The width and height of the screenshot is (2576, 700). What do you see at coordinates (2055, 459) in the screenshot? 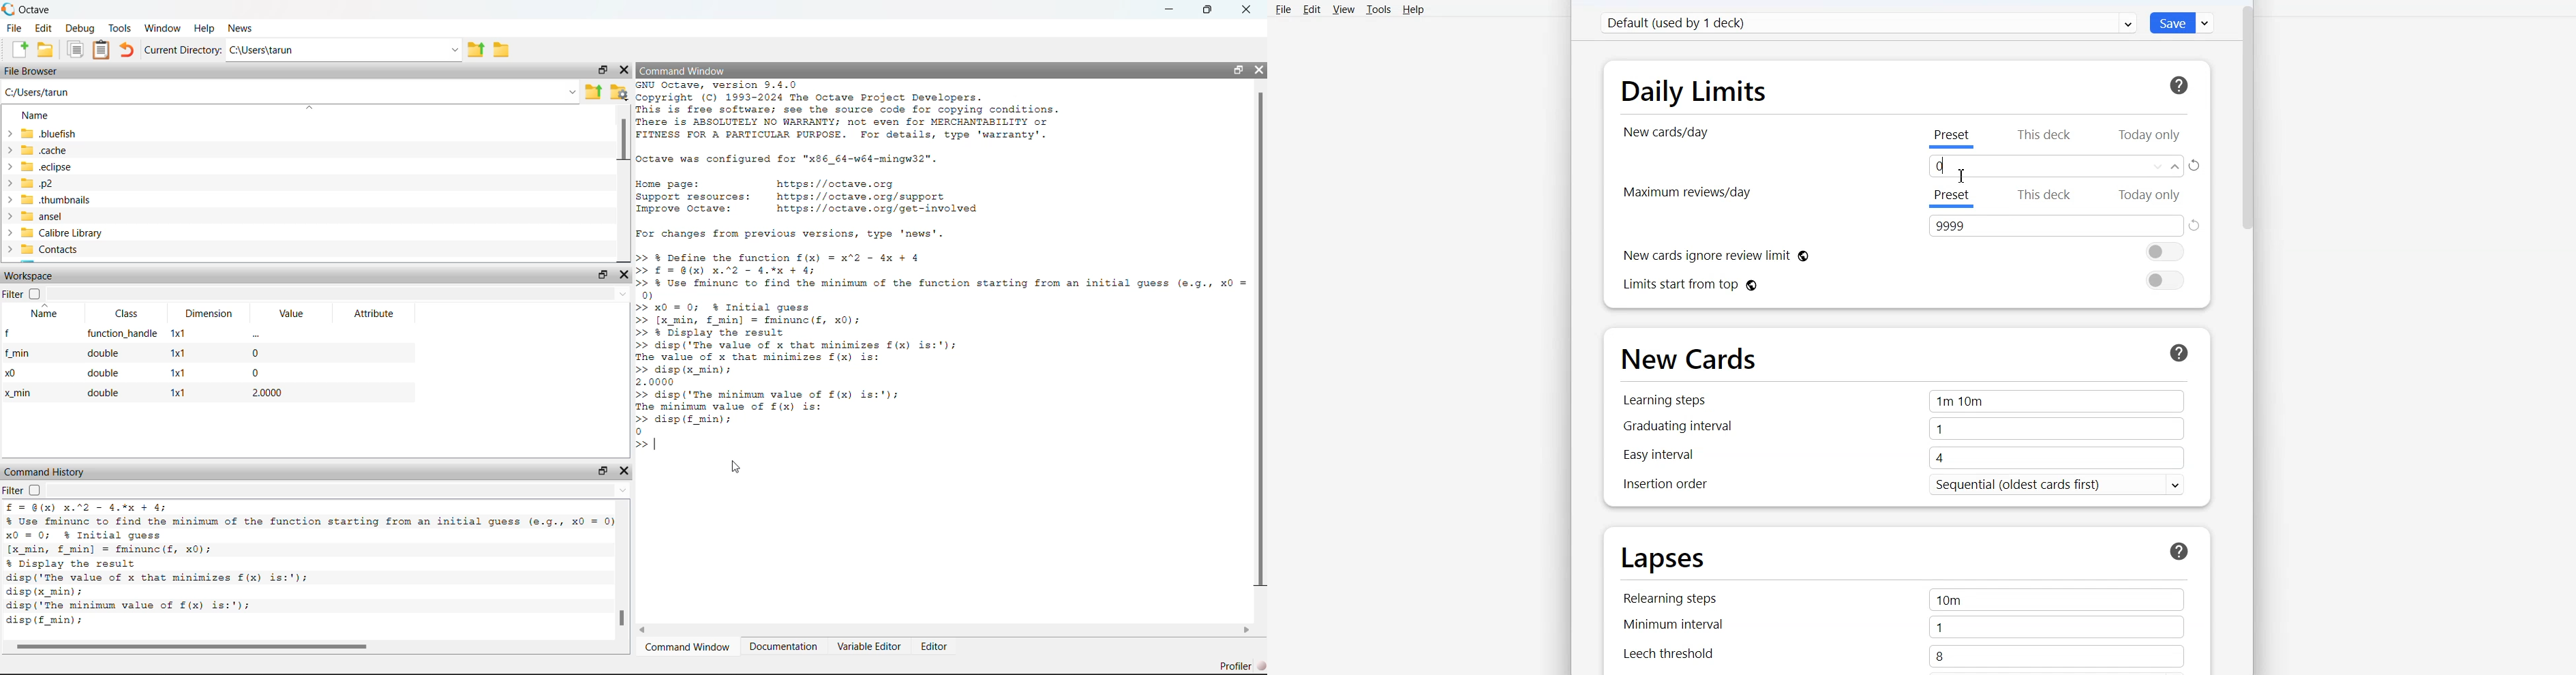
I see `4` at bounding box center [2055, 459].